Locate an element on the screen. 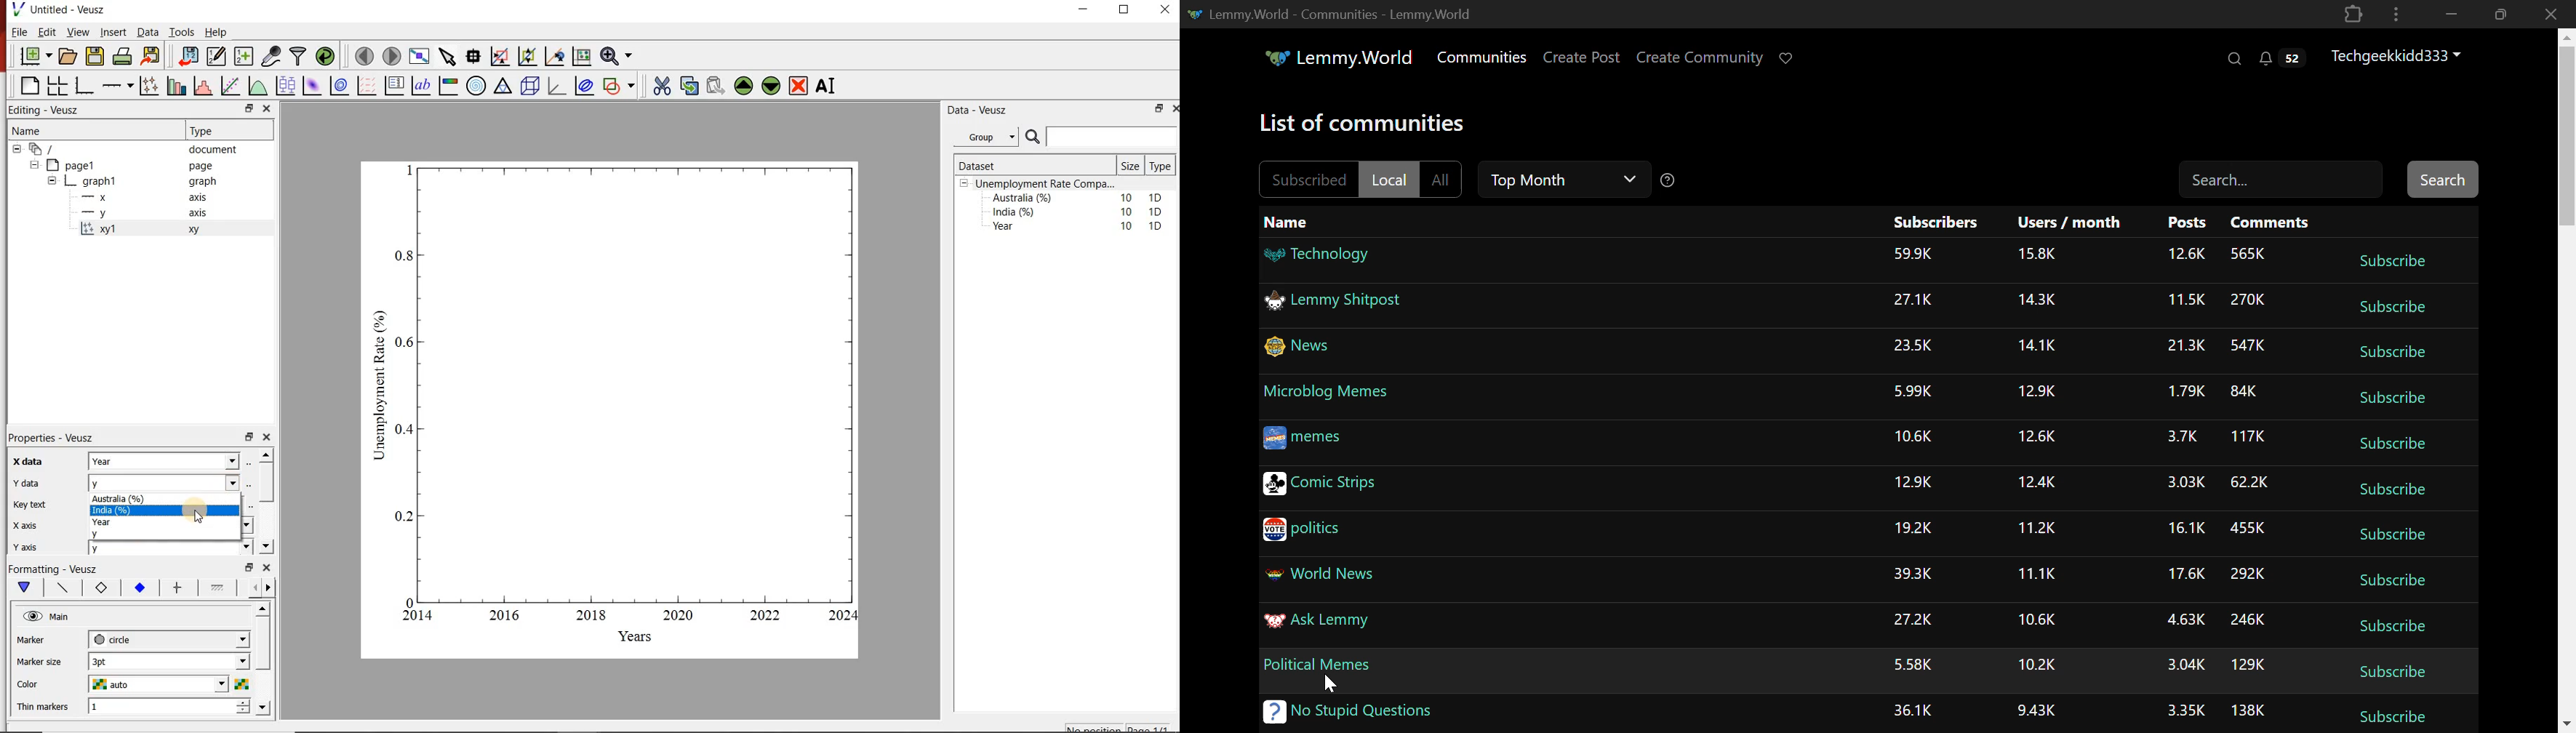  plot 2d datasets as image is located at coordinates (312, 86).